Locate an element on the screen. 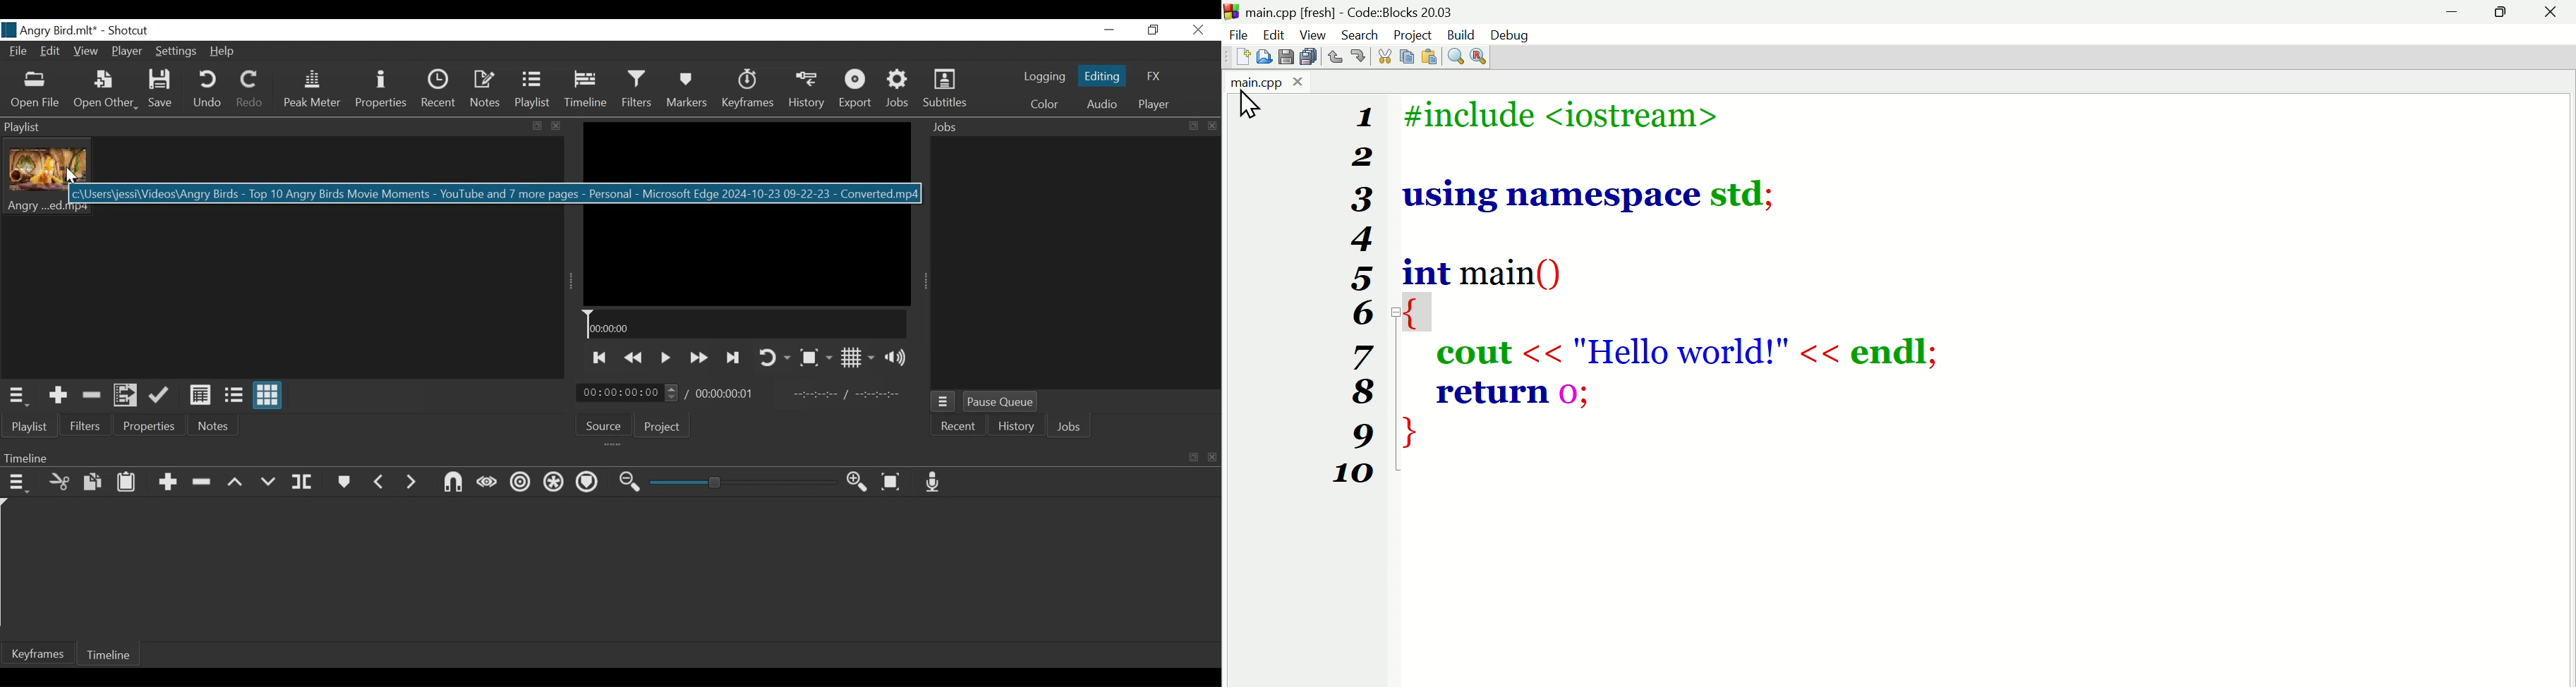 The height and width of the screenshot is (700, 2576). Notes is located at coordinates (486, 90).